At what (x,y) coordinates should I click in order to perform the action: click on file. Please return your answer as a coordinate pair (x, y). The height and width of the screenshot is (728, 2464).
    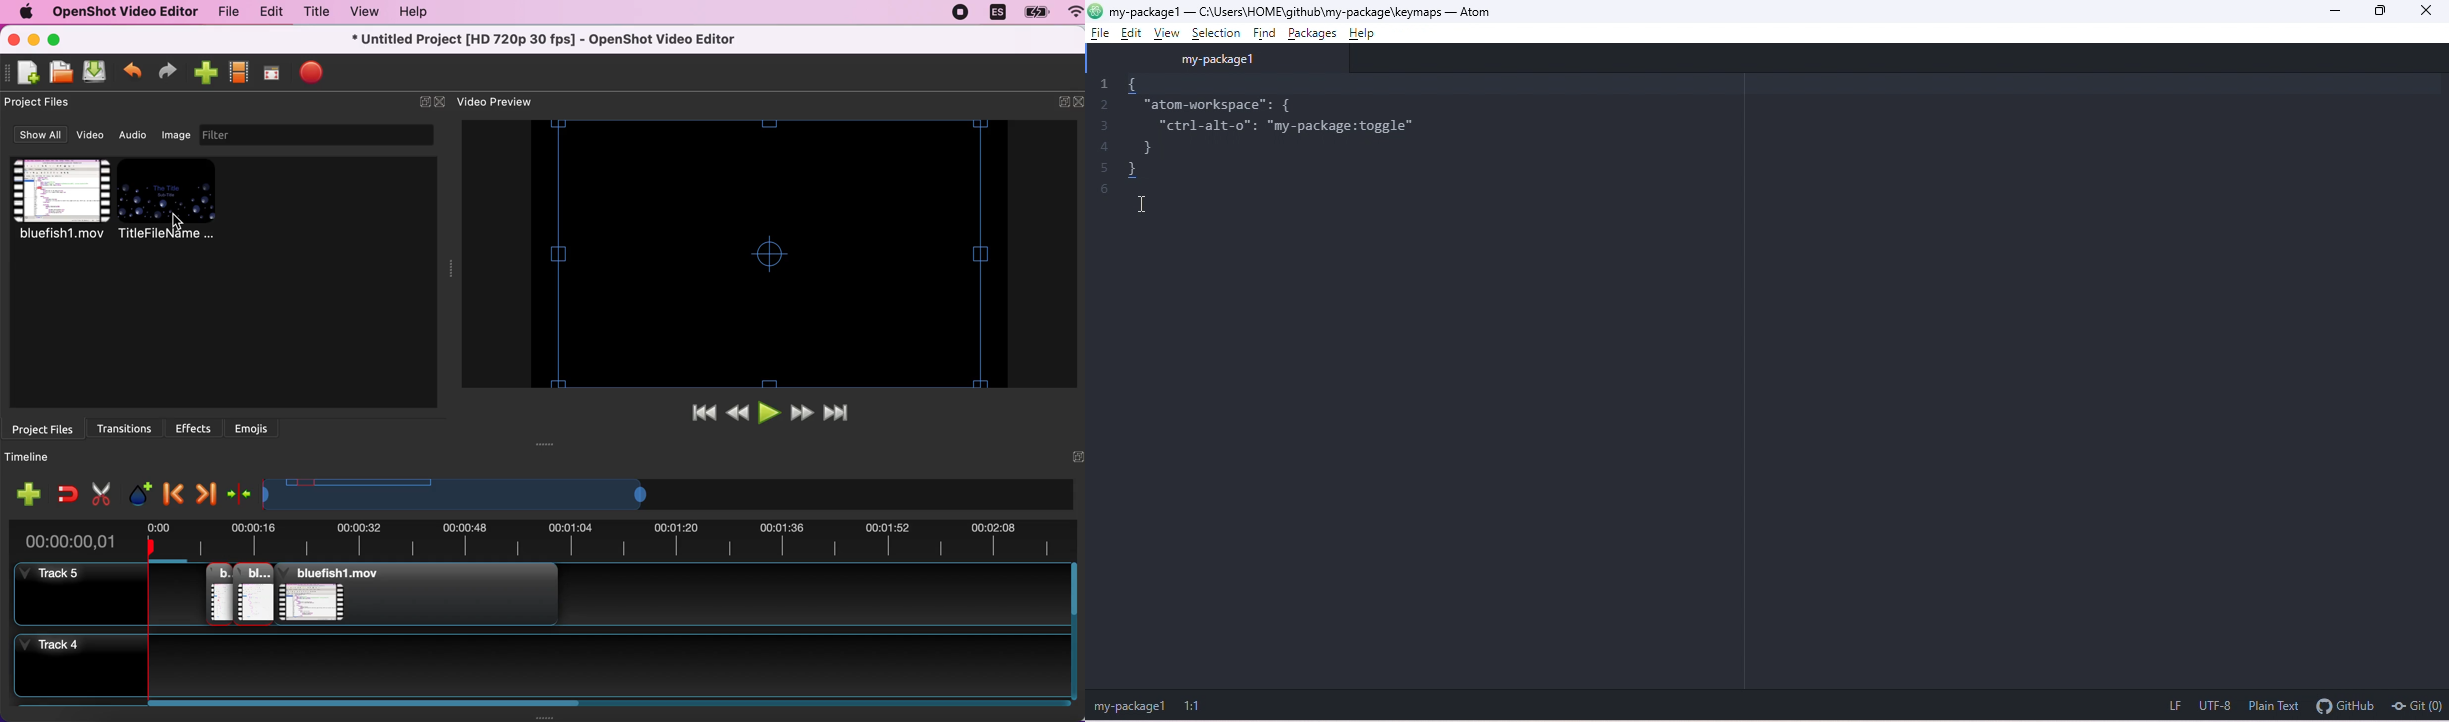
    Looking at the image, I should click on (1100, 34).